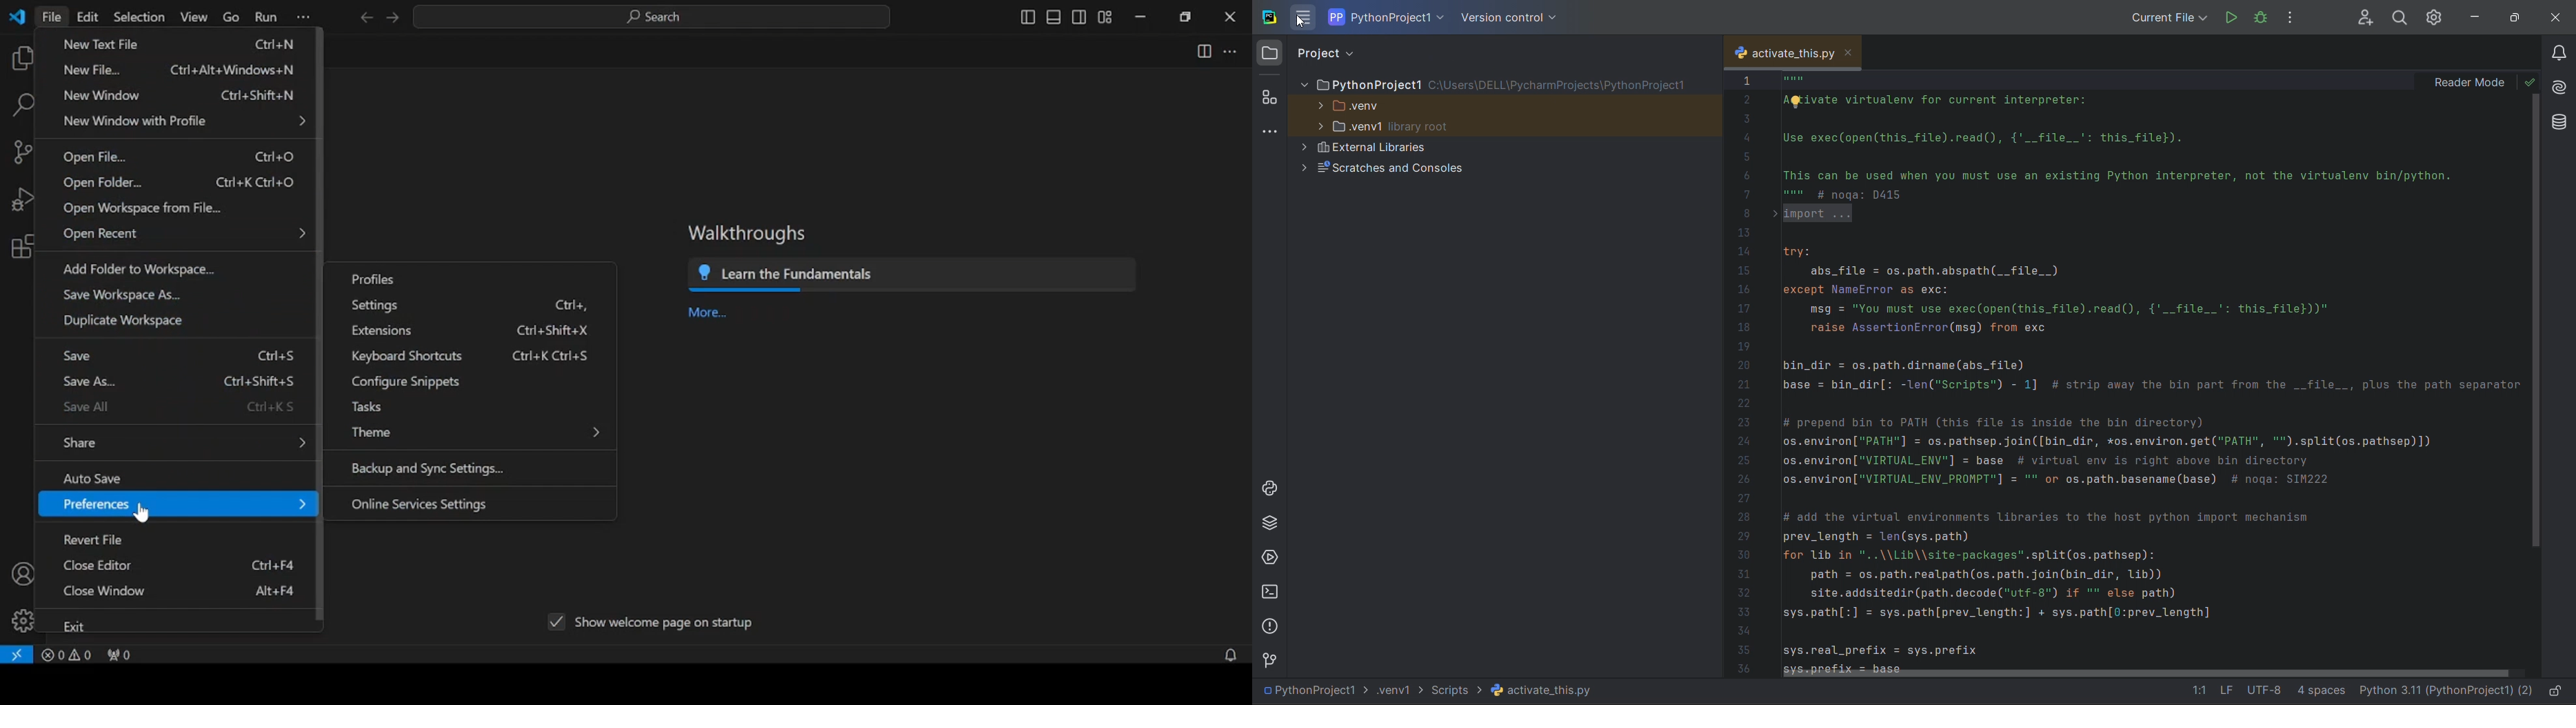 This screenshot has height=728, width=2576. I want to click on toggle primary sidebar, so click(1028, 18).